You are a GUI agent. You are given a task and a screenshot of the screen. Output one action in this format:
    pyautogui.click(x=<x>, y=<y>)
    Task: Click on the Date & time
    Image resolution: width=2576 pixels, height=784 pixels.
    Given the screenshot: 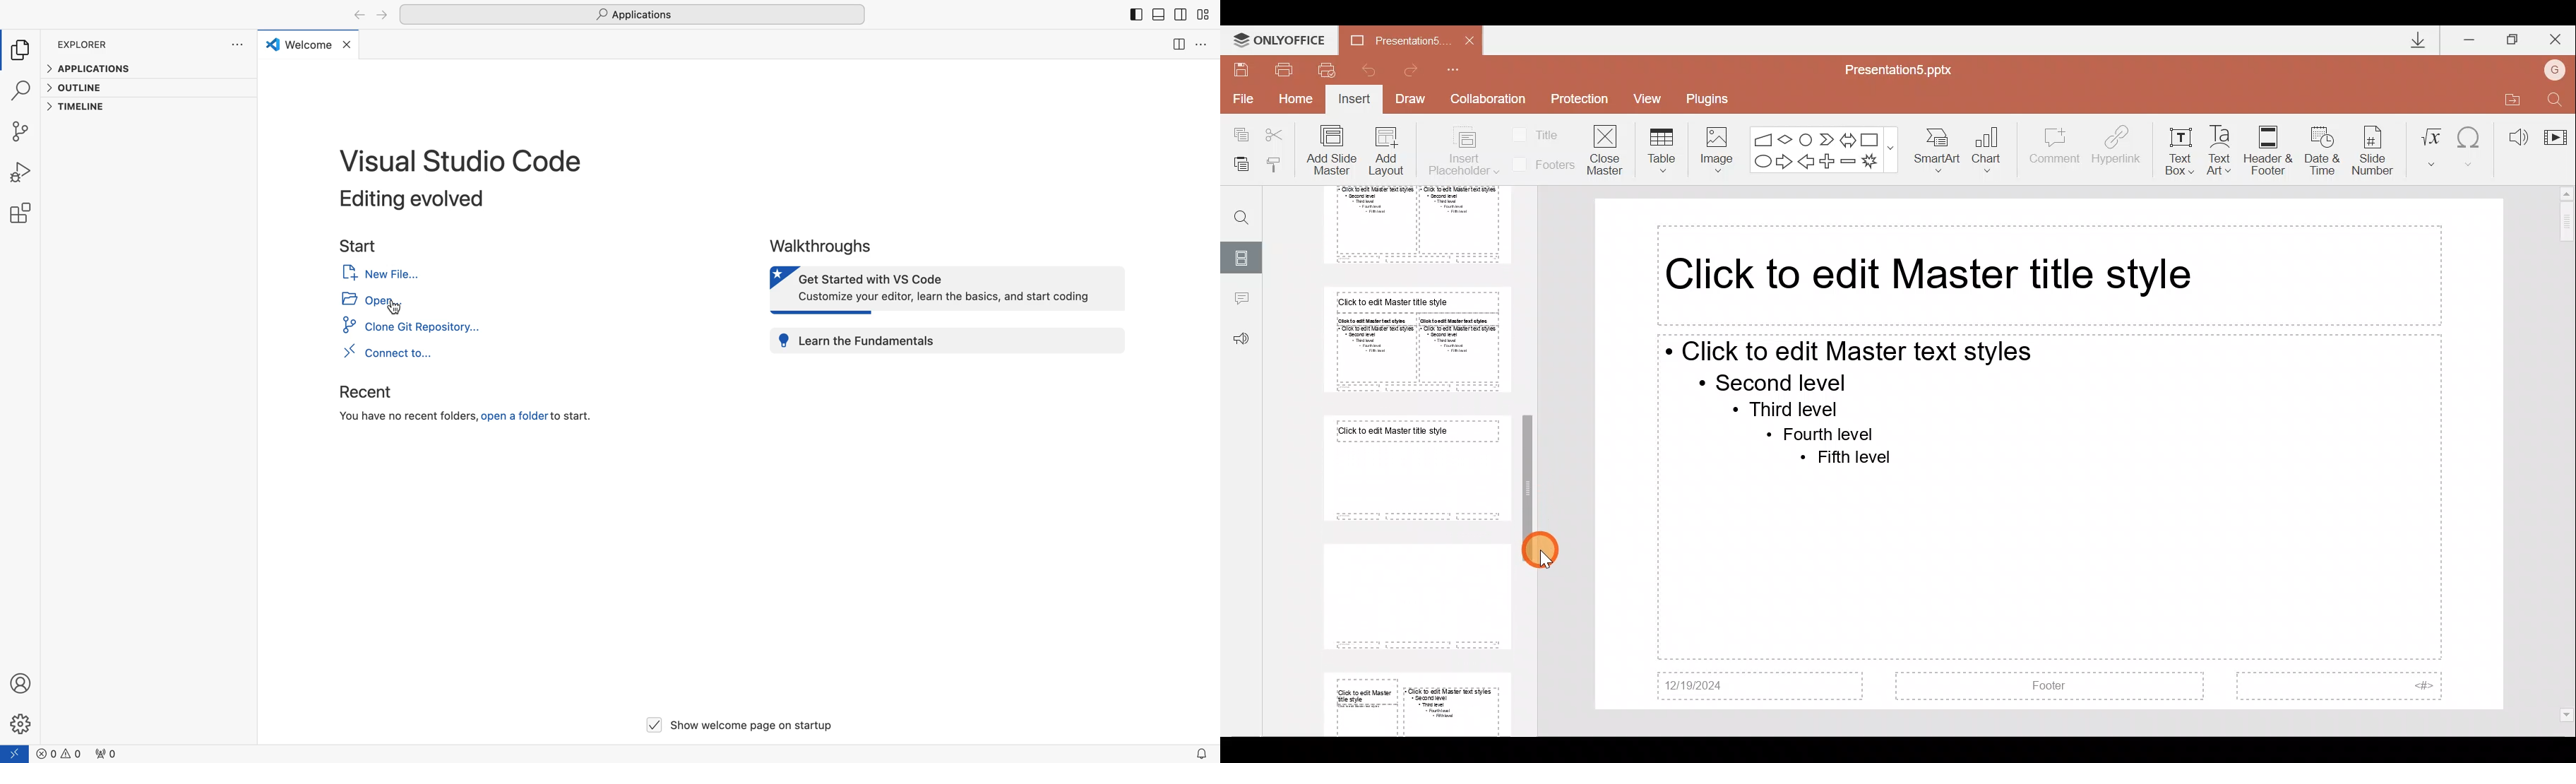 What is the action you would take?
    pyautogui.click(x=2319, y=148)
    